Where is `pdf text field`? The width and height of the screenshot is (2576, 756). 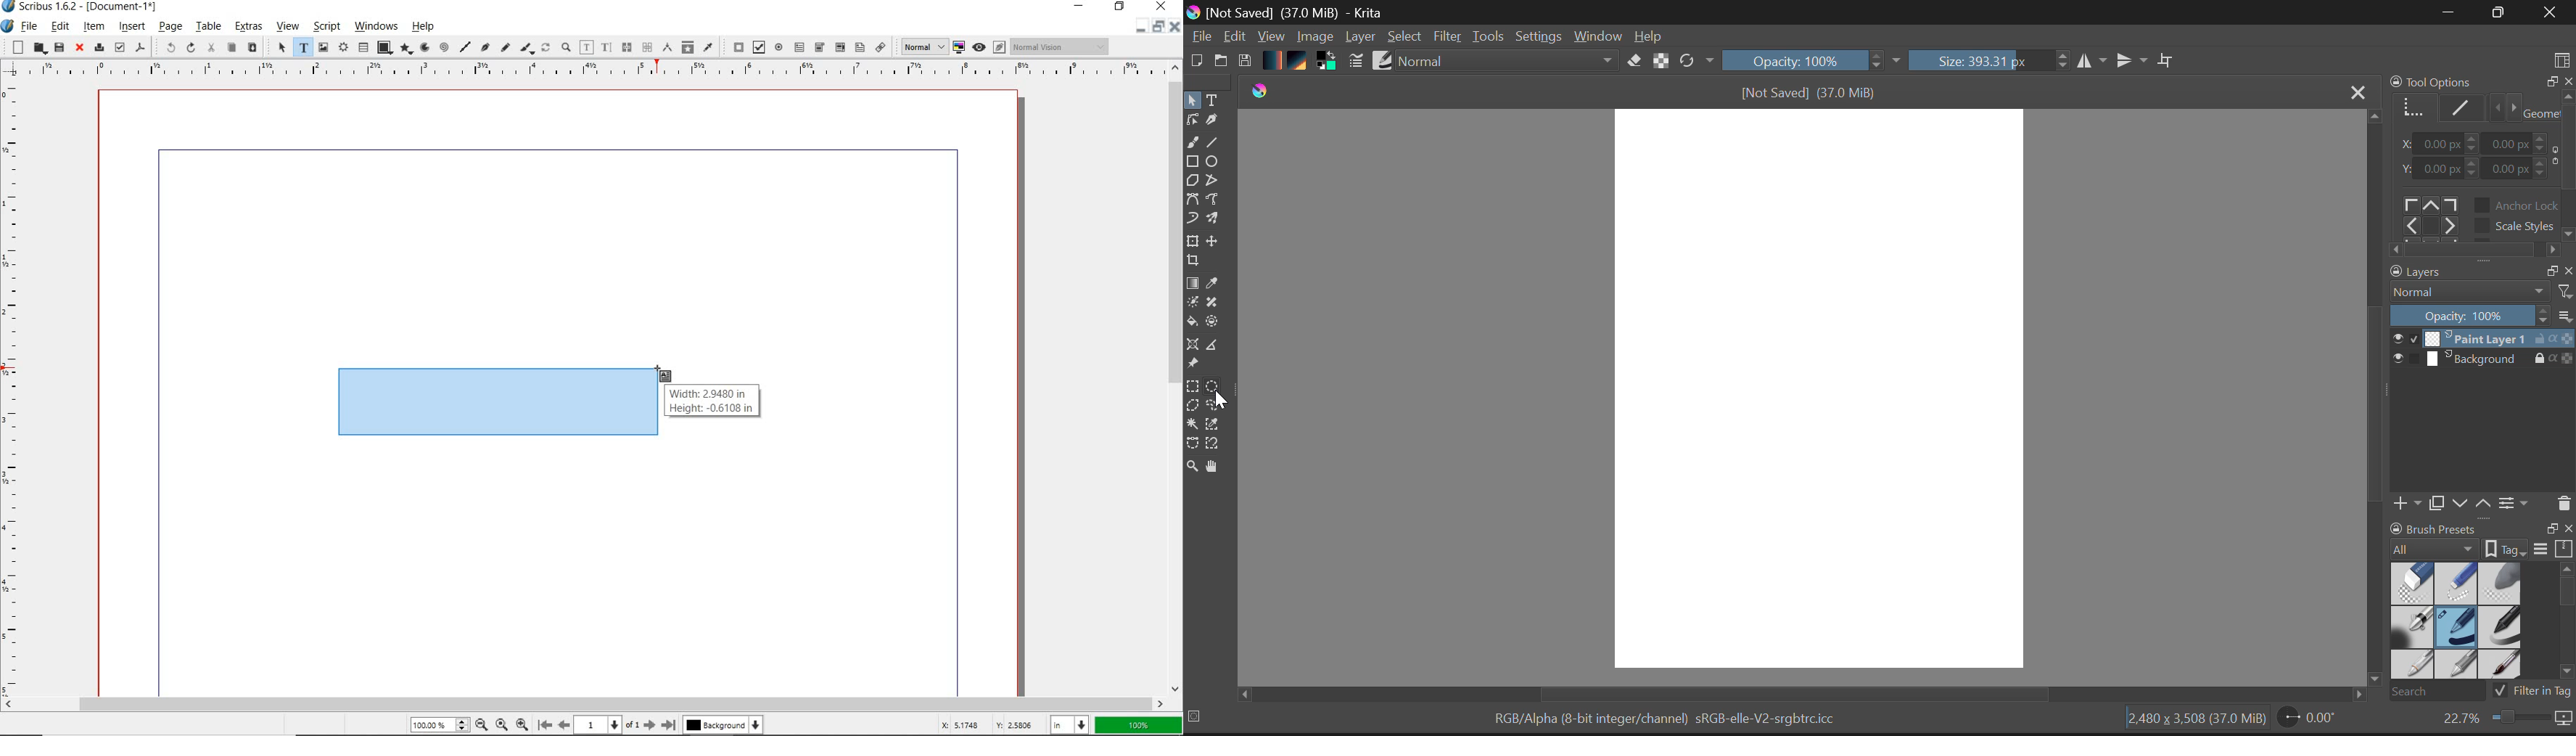
pdf text field is located at coordinates (799, 47).